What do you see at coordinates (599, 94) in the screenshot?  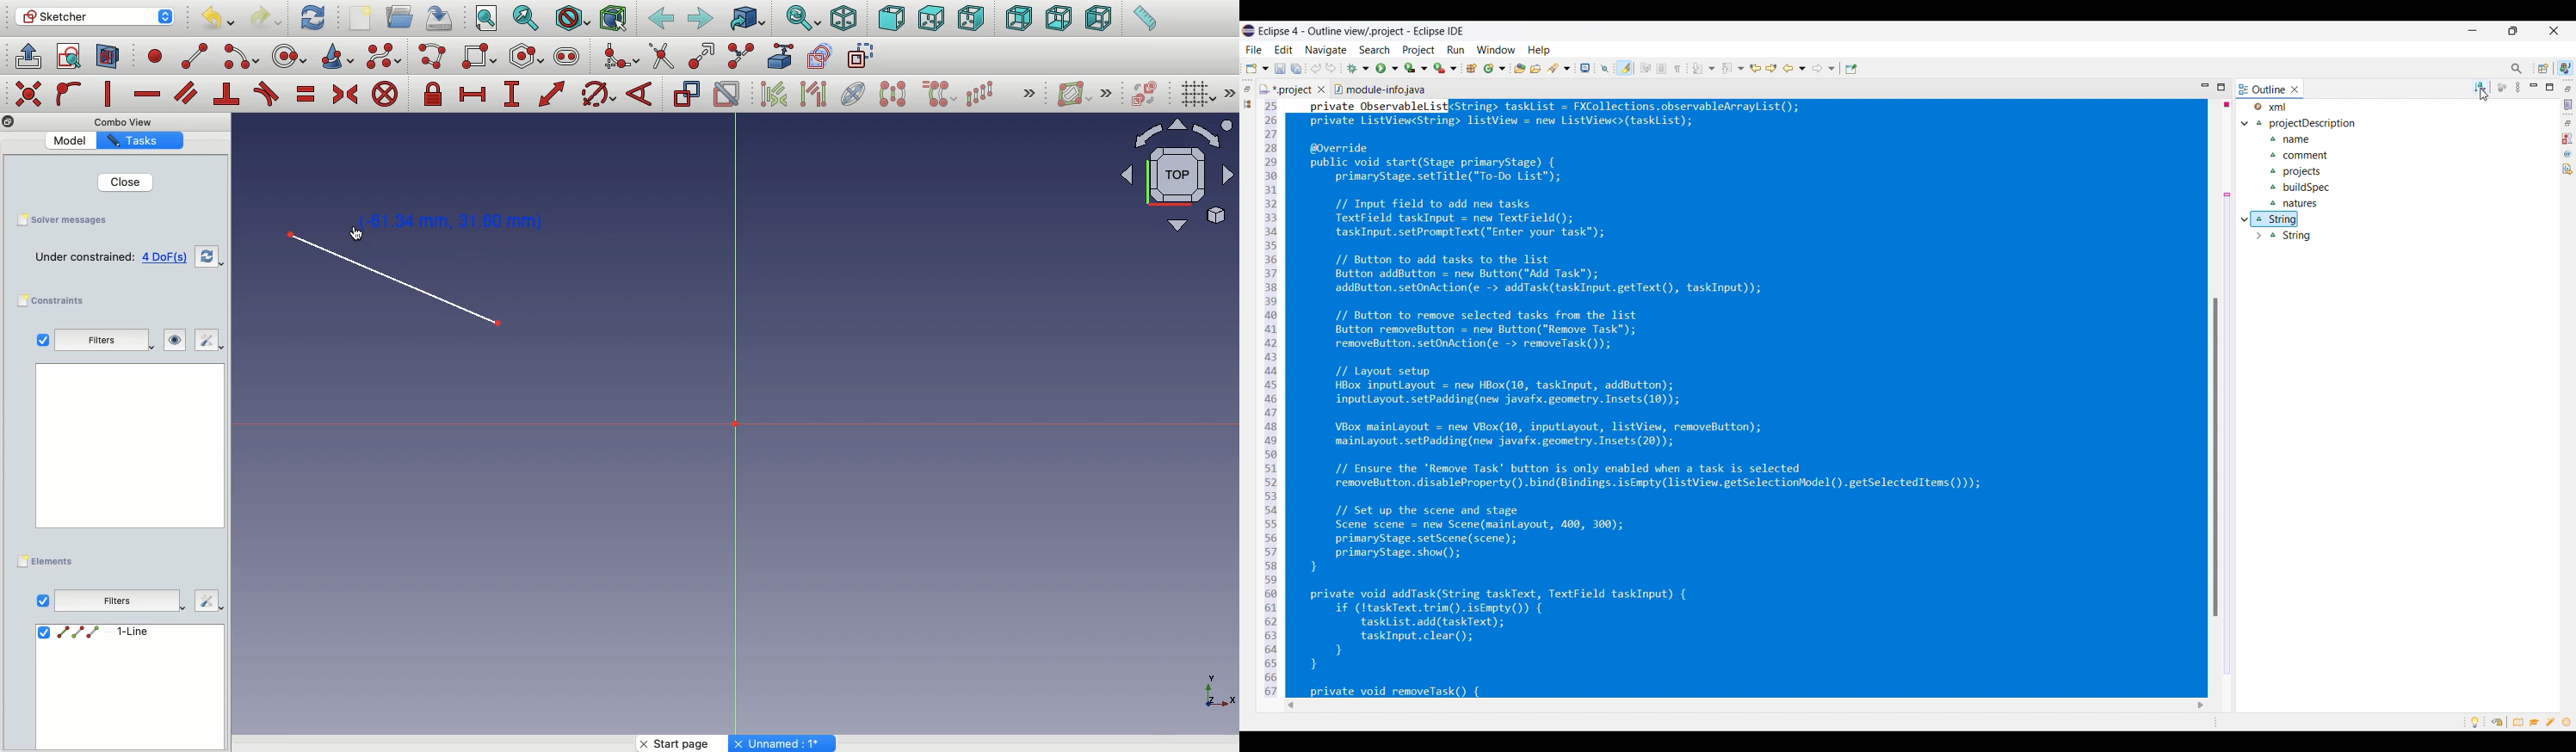 I see `Constrain Circle` at bounding box center [599, 94].